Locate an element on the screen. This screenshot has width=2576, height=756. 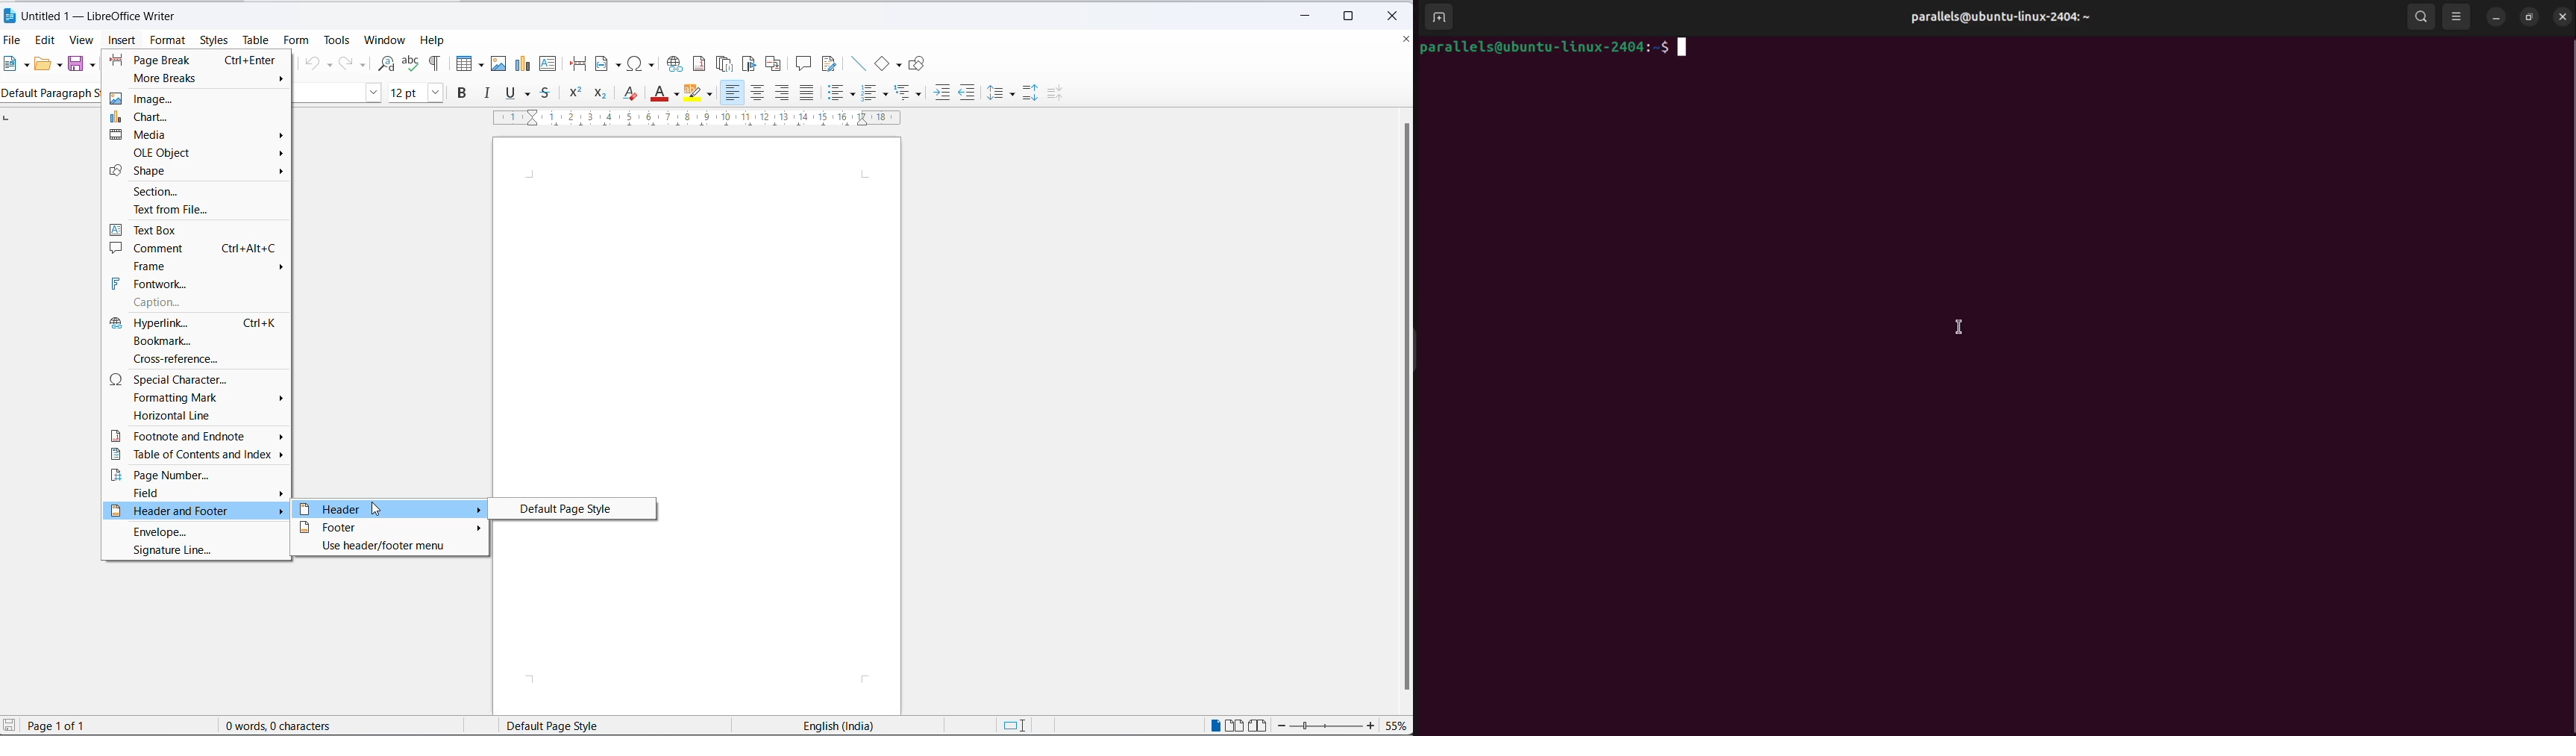
superscript is located at coordinates (575, 92).